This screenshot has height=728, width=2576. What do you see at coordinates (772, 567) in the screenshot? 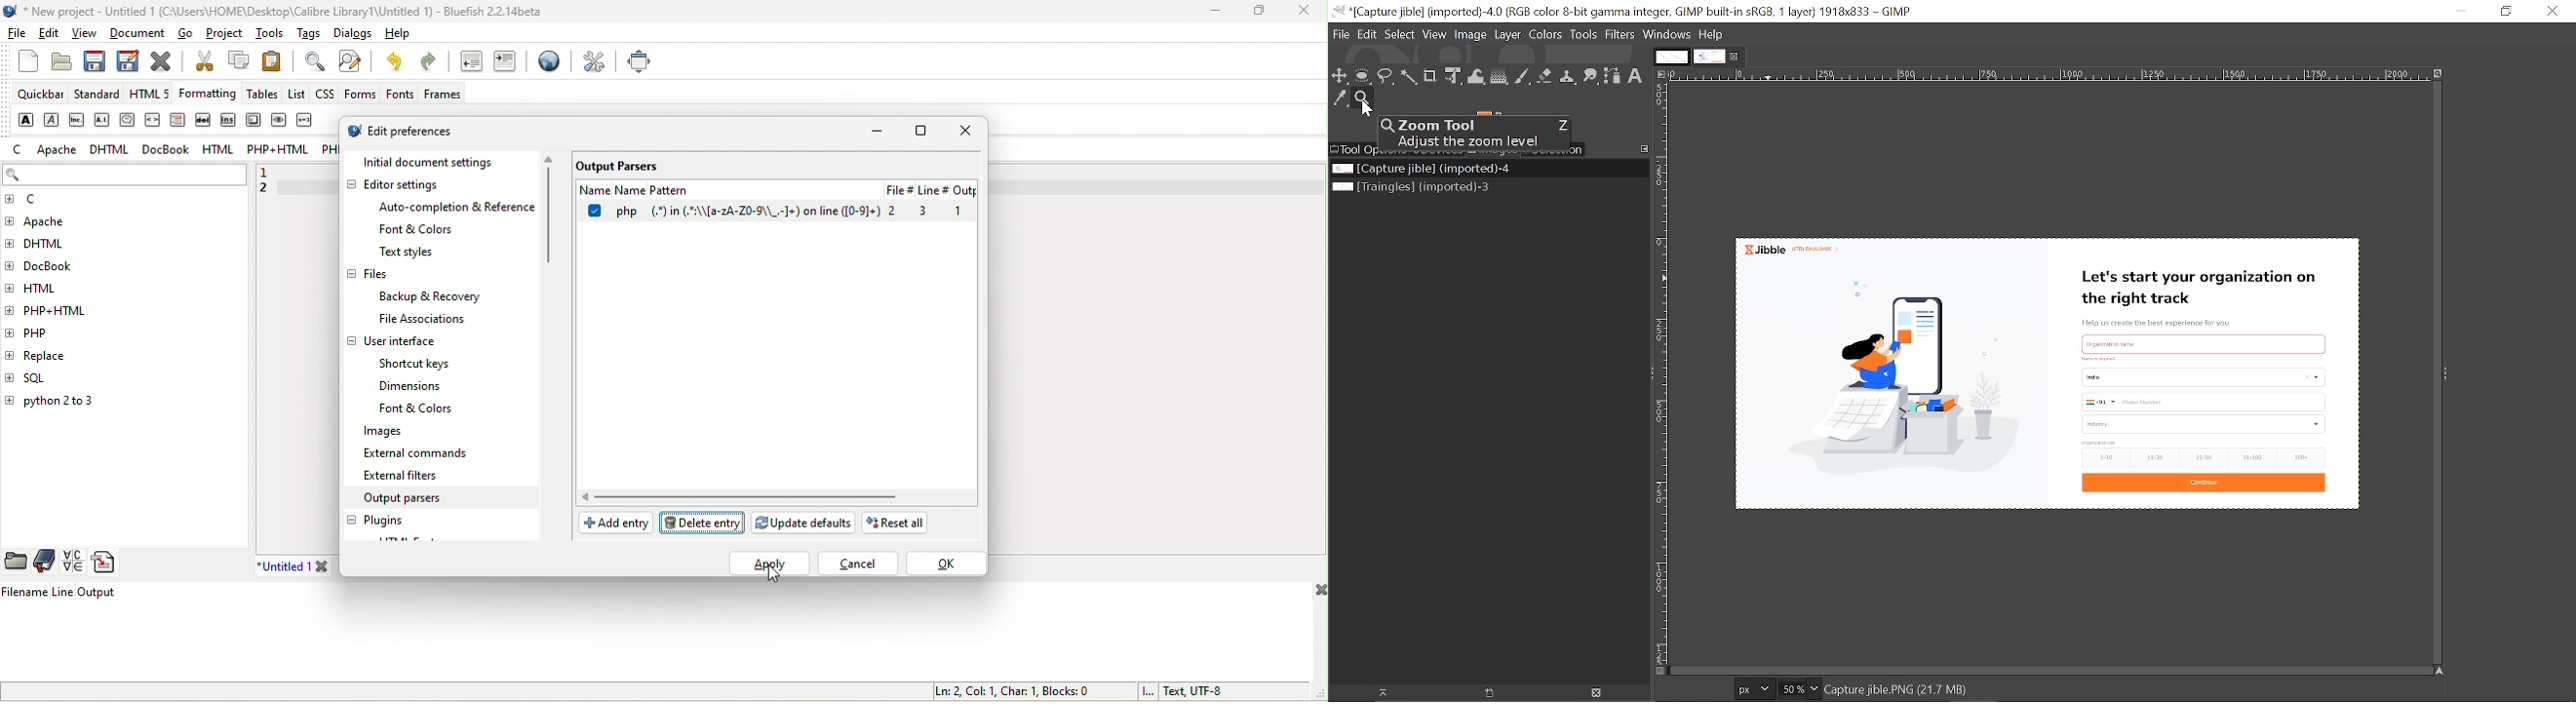
I see `select apply` at bounding box center [772, 567].